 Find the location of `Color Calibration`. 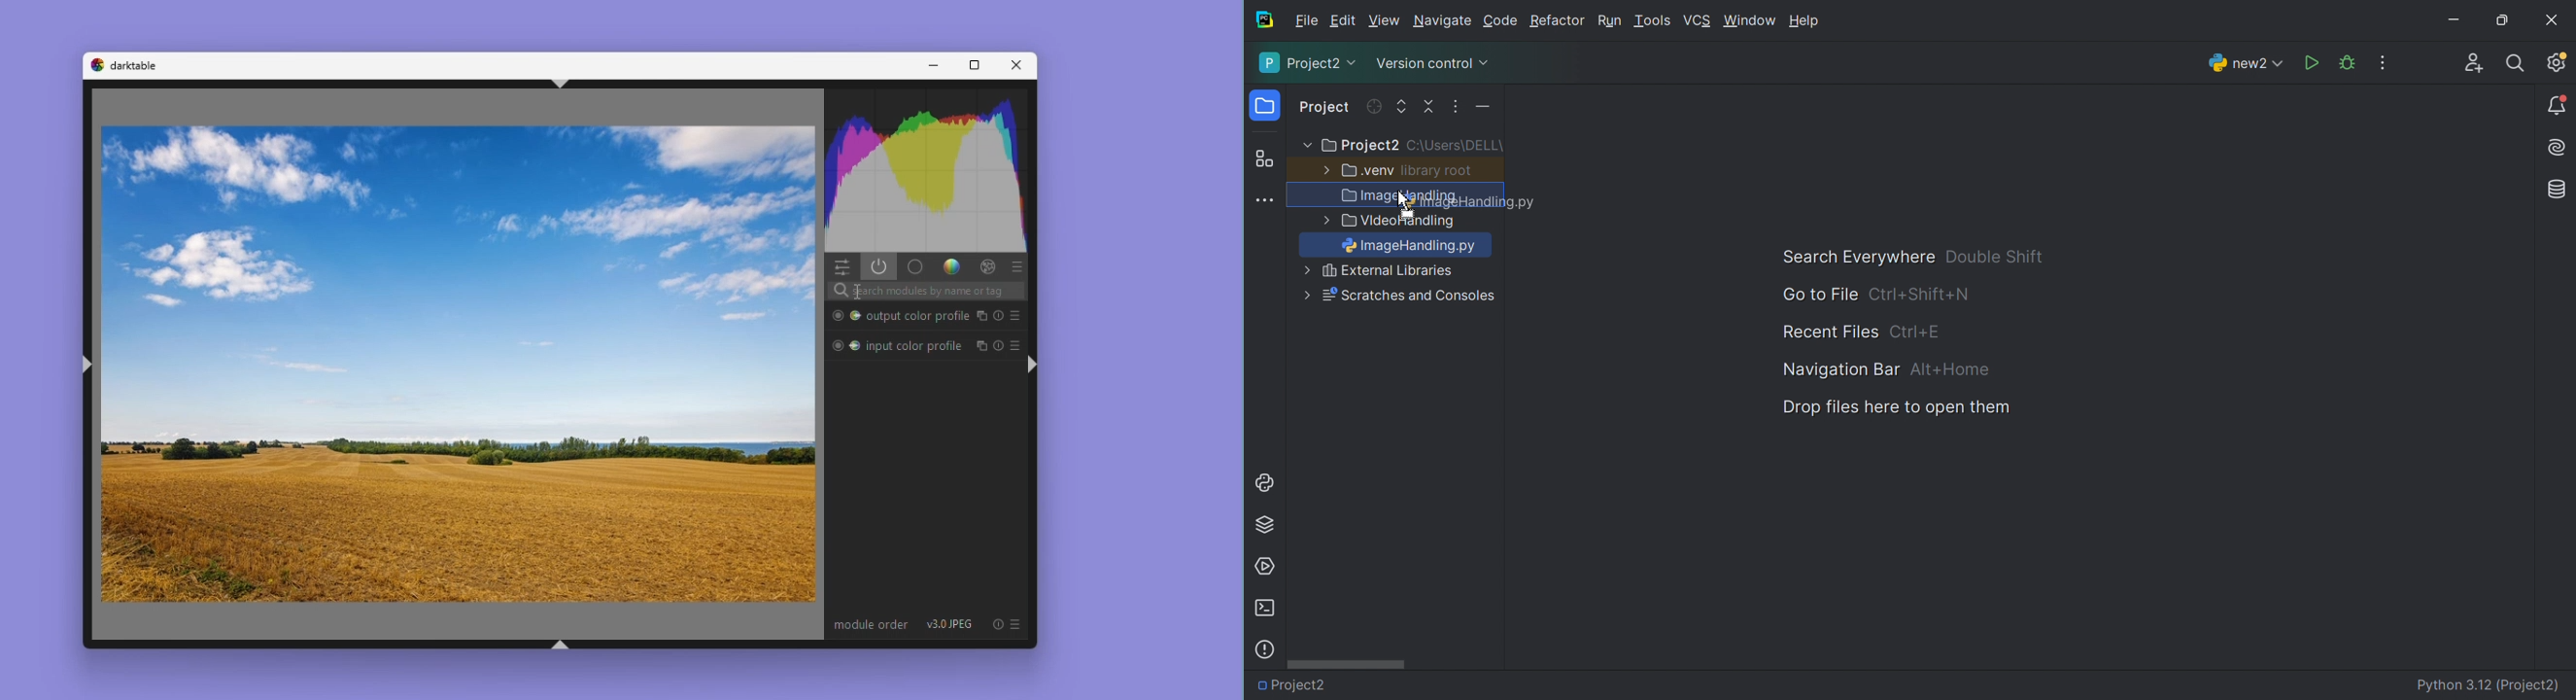

Color Calibration is located at coordinates (856, 345).